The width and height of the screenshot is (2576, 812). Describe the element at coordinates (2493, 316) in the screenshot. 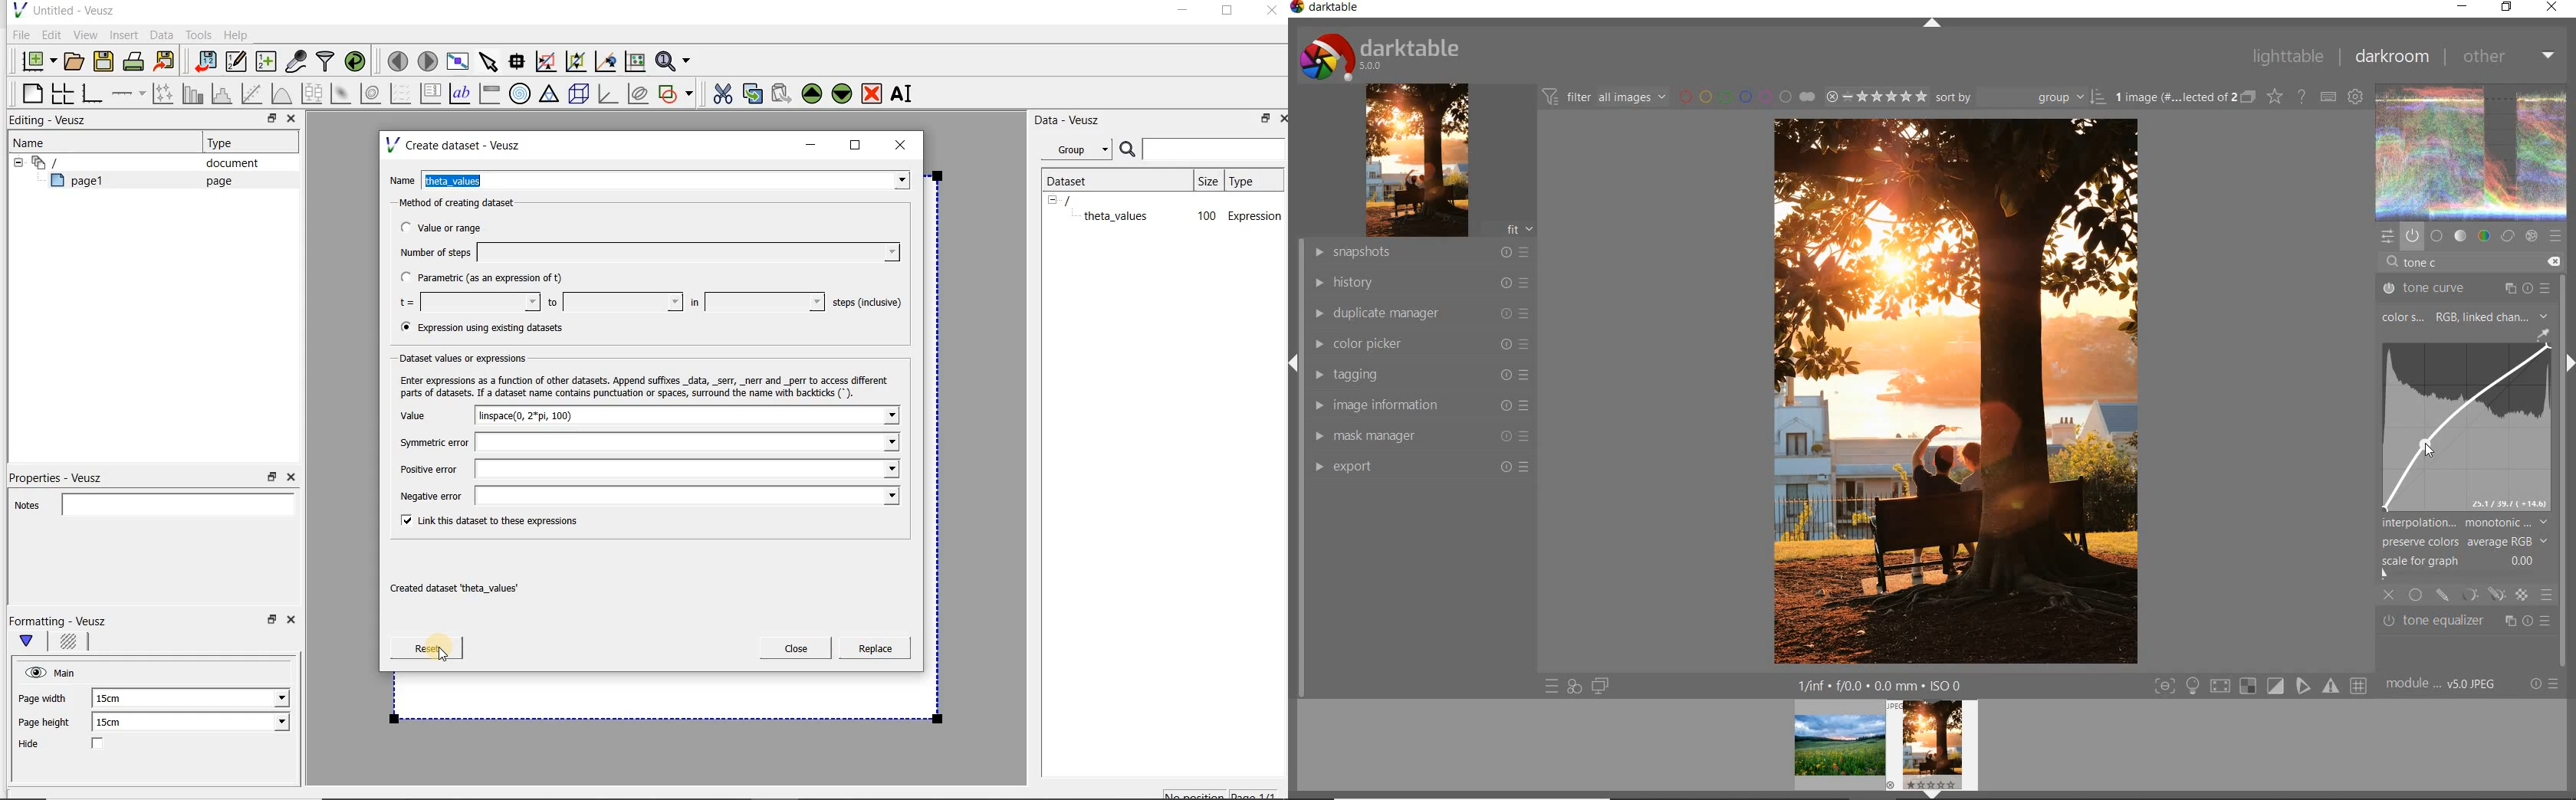

I see `rgb, linked channels` at that location.